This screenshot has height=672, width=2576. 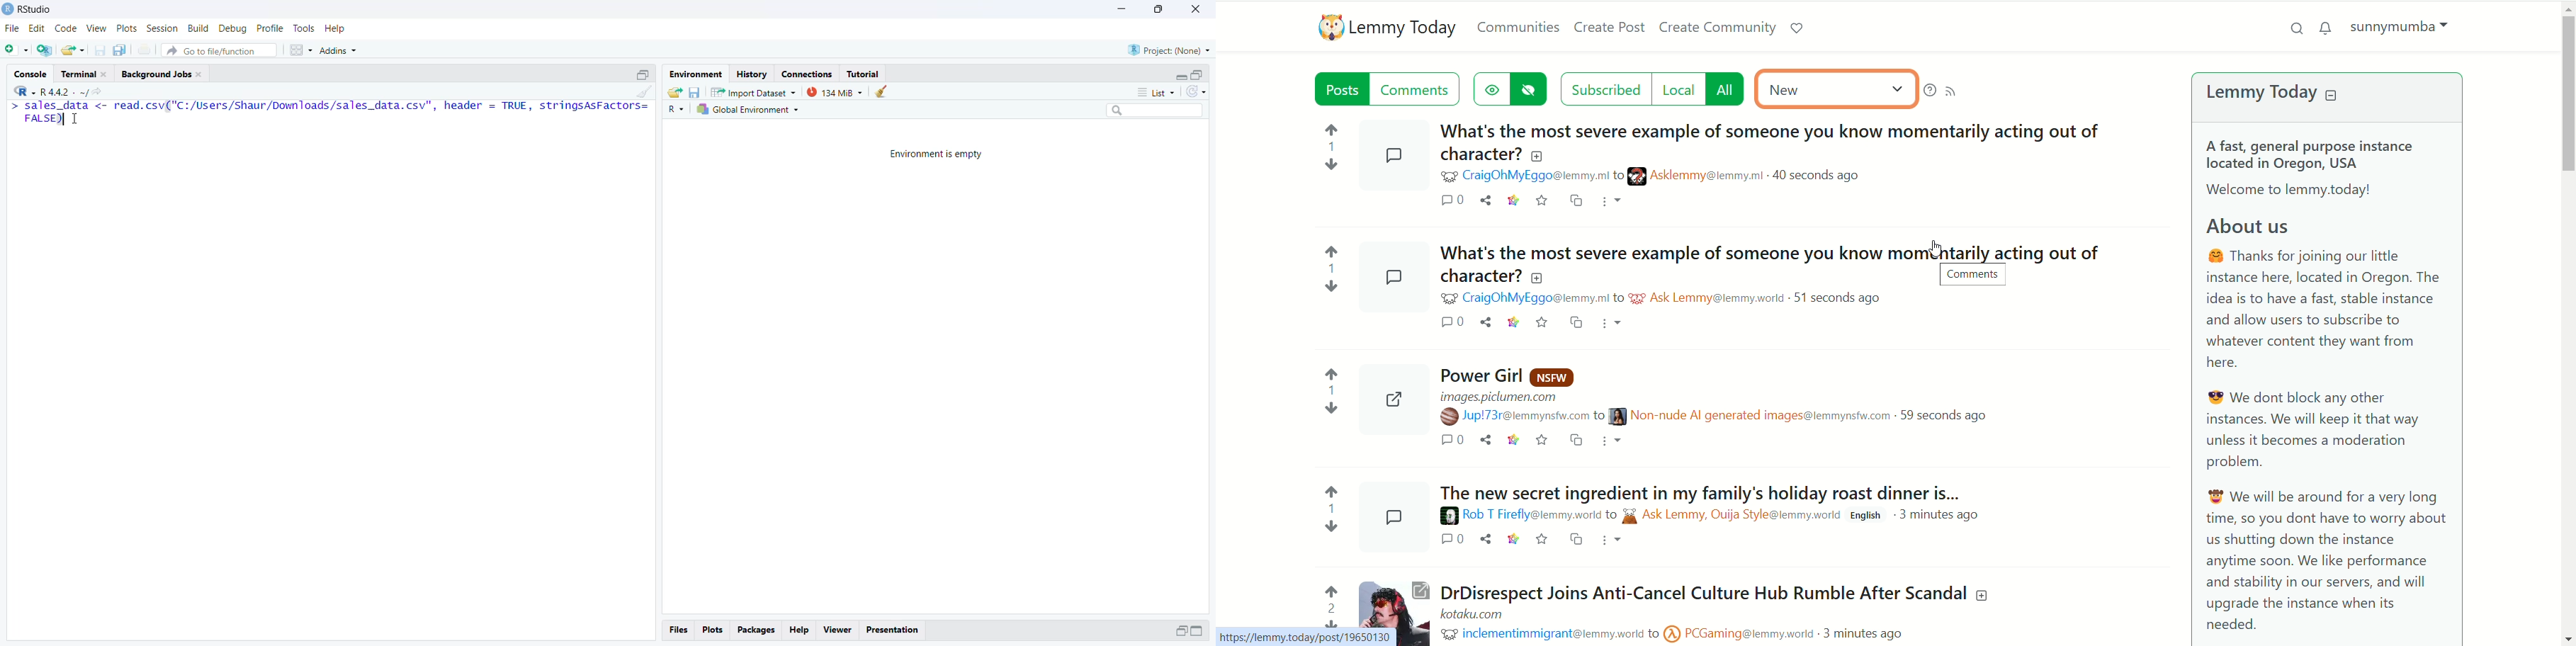 What do you see at coordinates (82, 74) in the screenshot?
I see `Terminal` at bounding box center [82, 74].